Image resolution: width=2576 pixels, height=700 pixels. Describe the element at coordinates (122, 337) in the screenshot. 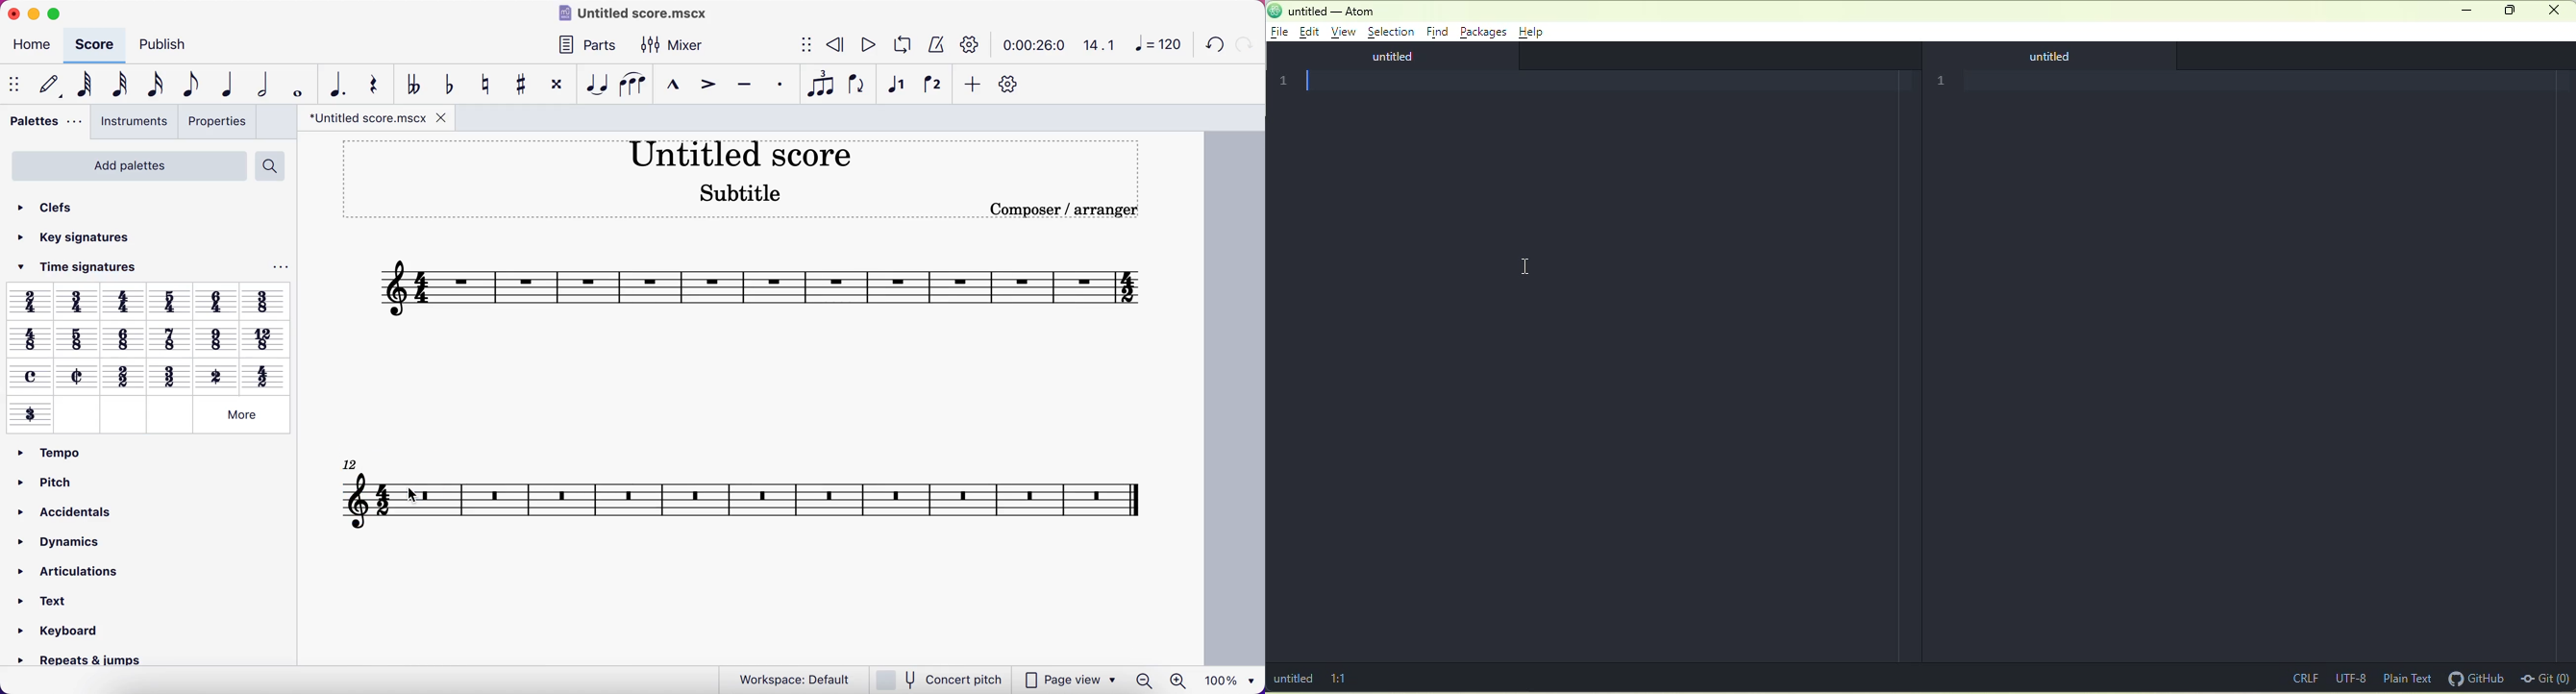

I see `` at that location.